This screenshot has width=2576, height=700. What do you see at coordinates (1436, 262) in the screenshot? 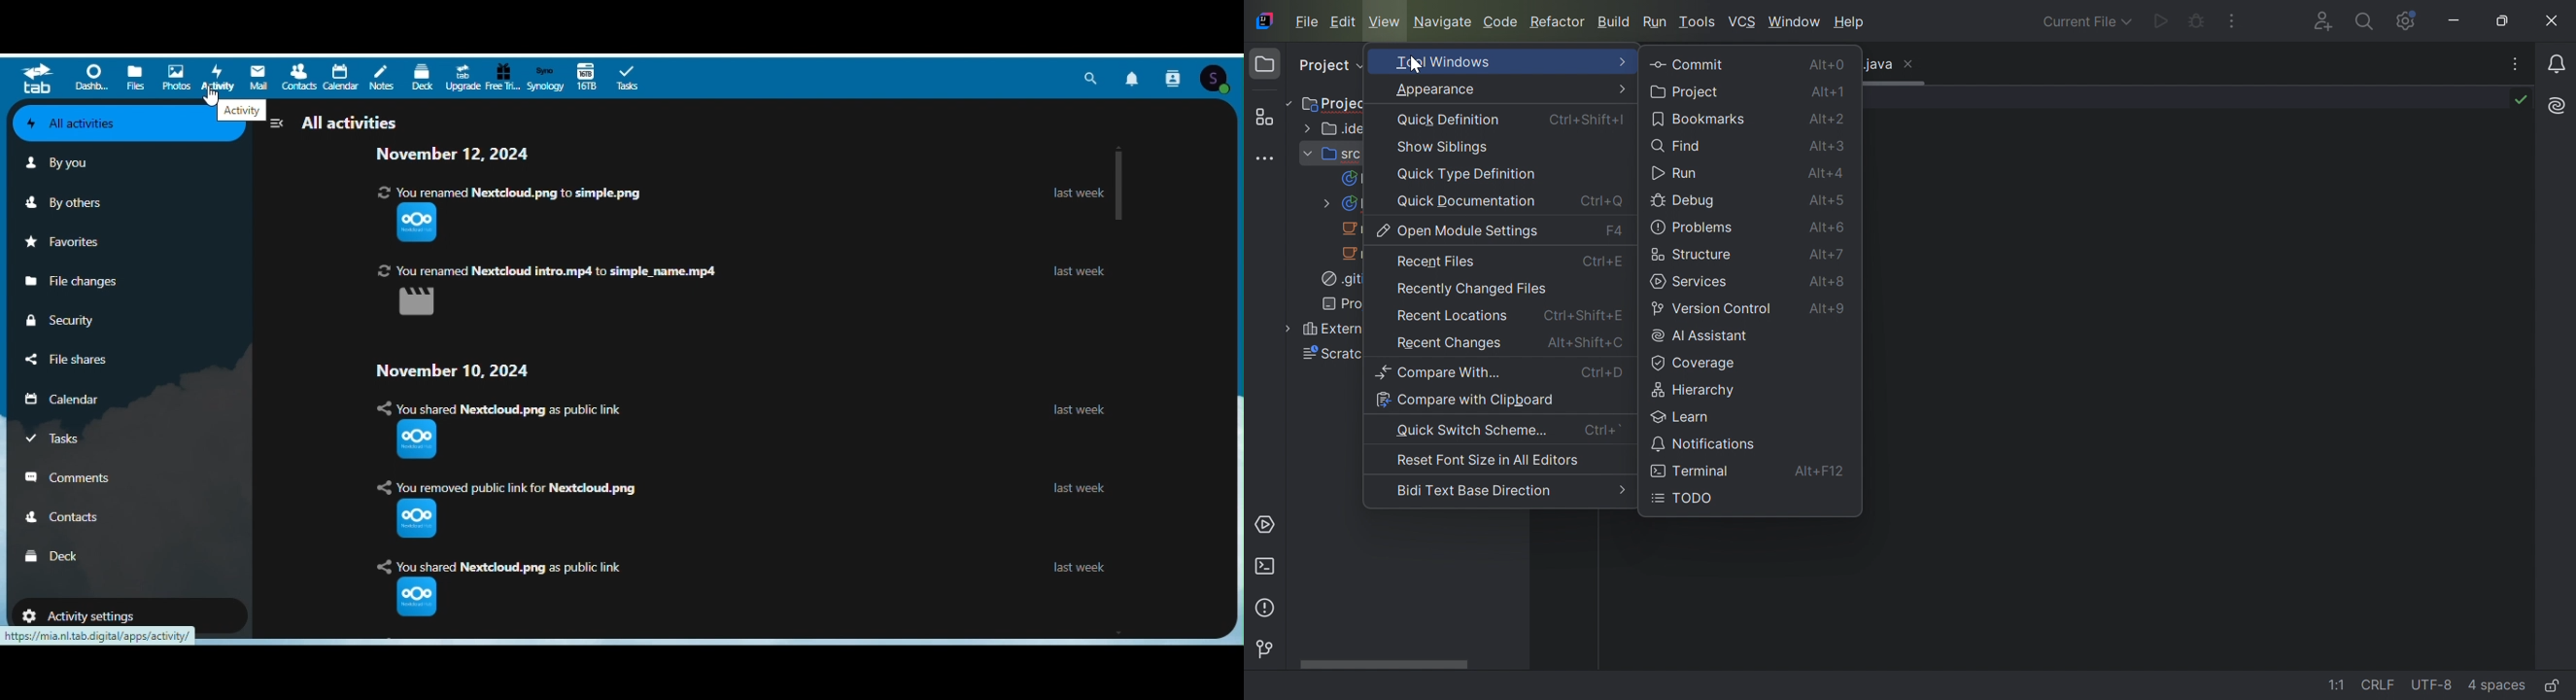
I see `Recent Files` at bounding box center [1436, 262].